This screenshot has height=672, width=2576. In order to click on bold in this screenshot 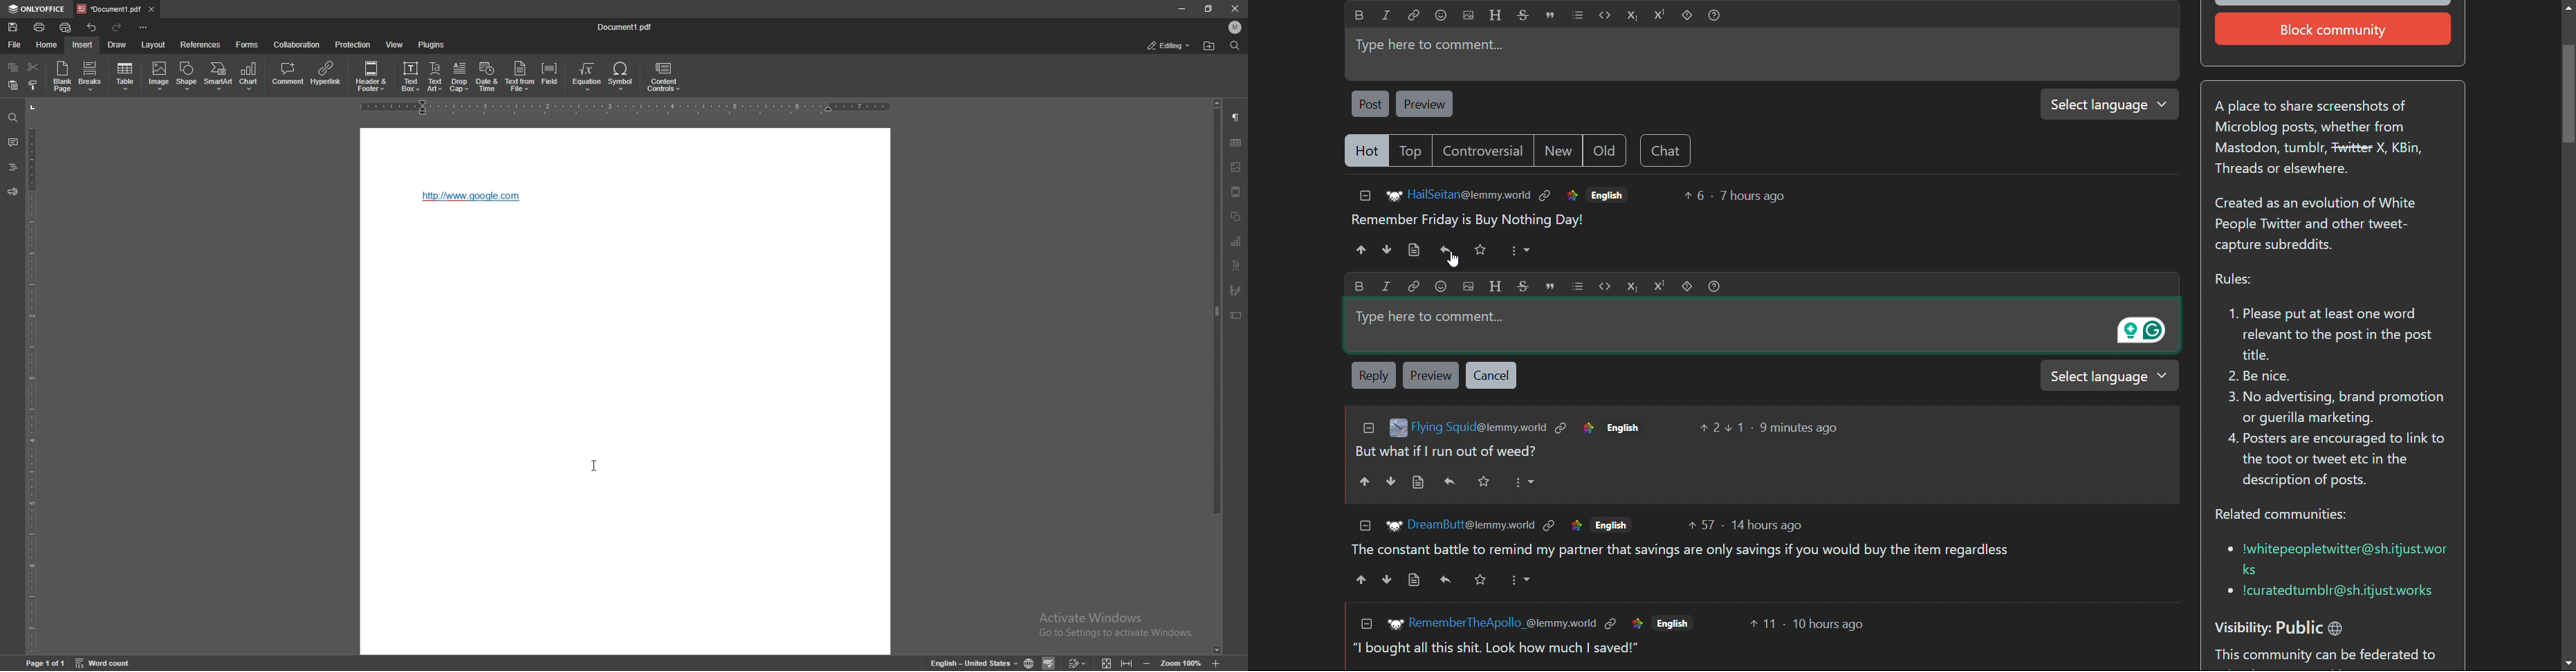, I will do `click(1360, 15)`.